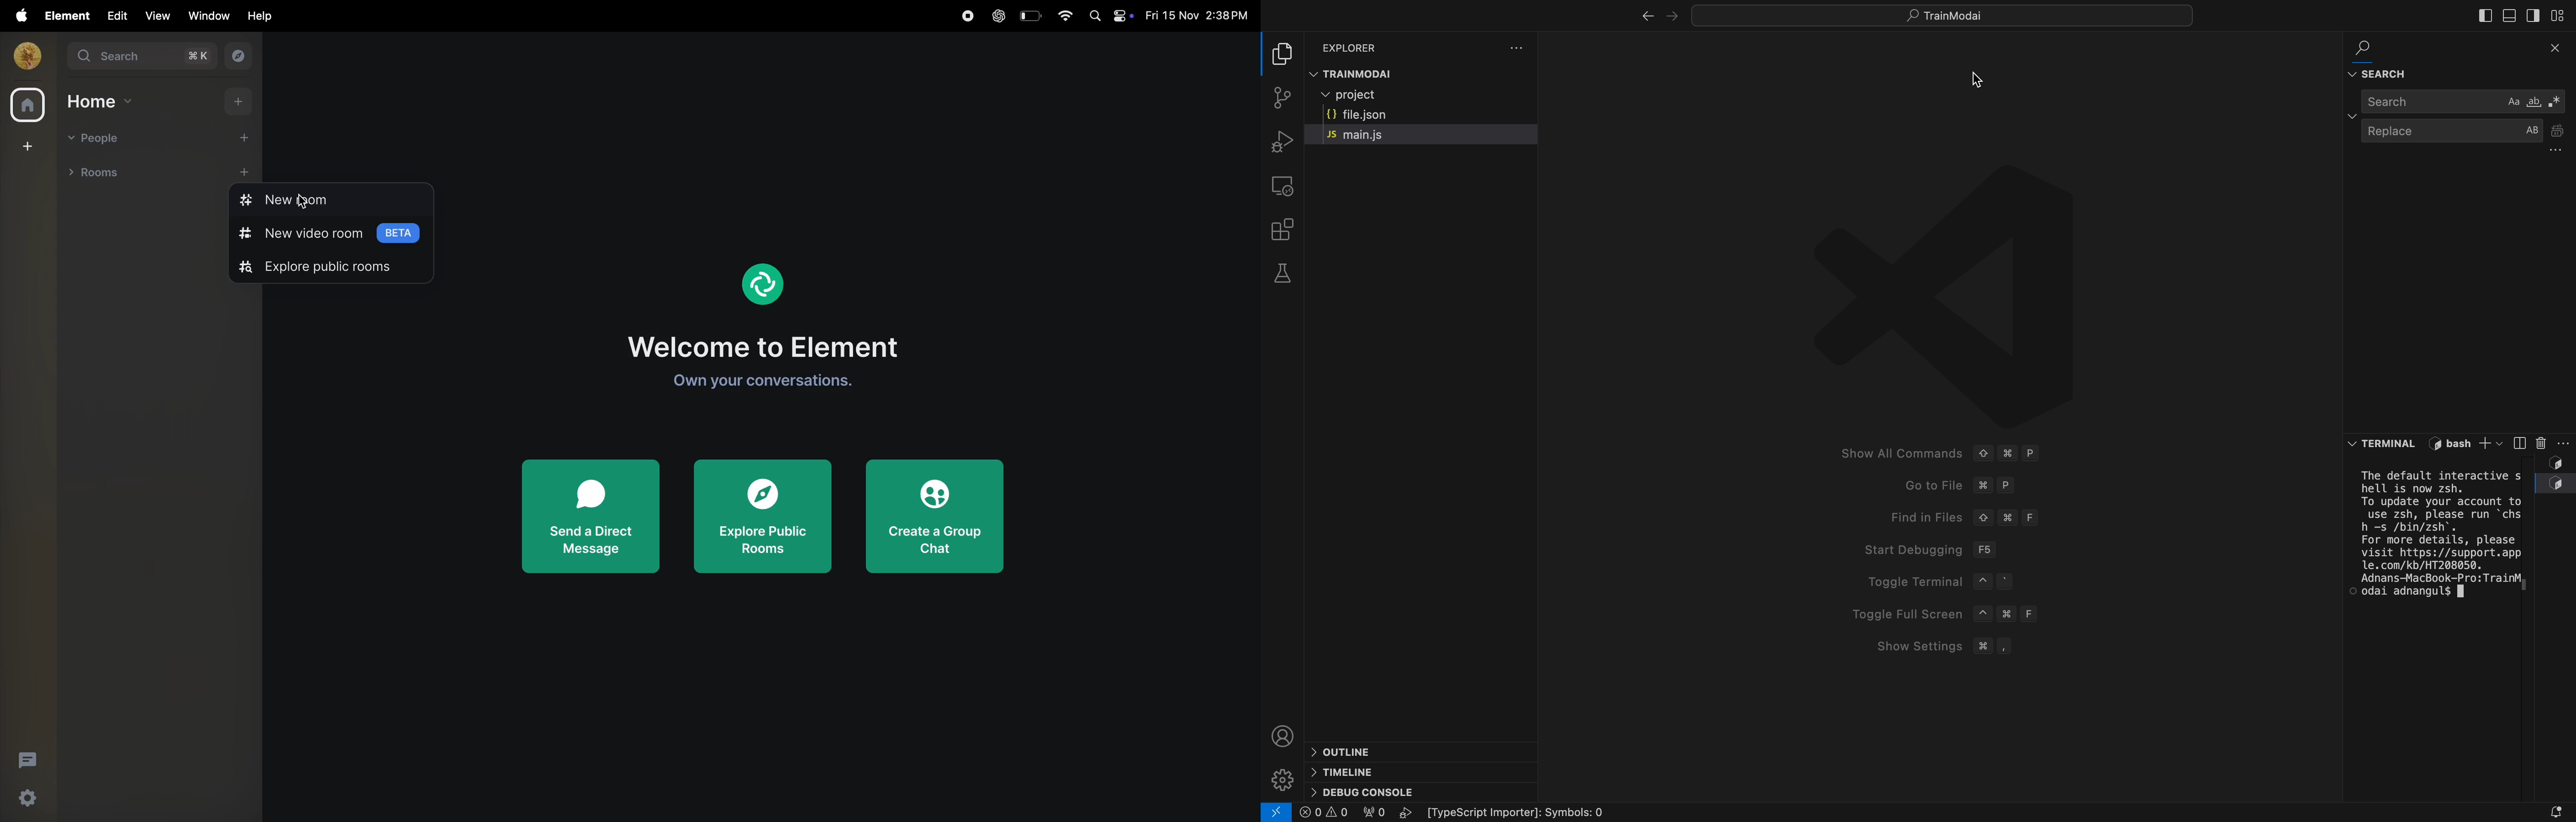  Describe the element at coordinates (762, 519) in the screenshot. I see `explore public room` at that location.